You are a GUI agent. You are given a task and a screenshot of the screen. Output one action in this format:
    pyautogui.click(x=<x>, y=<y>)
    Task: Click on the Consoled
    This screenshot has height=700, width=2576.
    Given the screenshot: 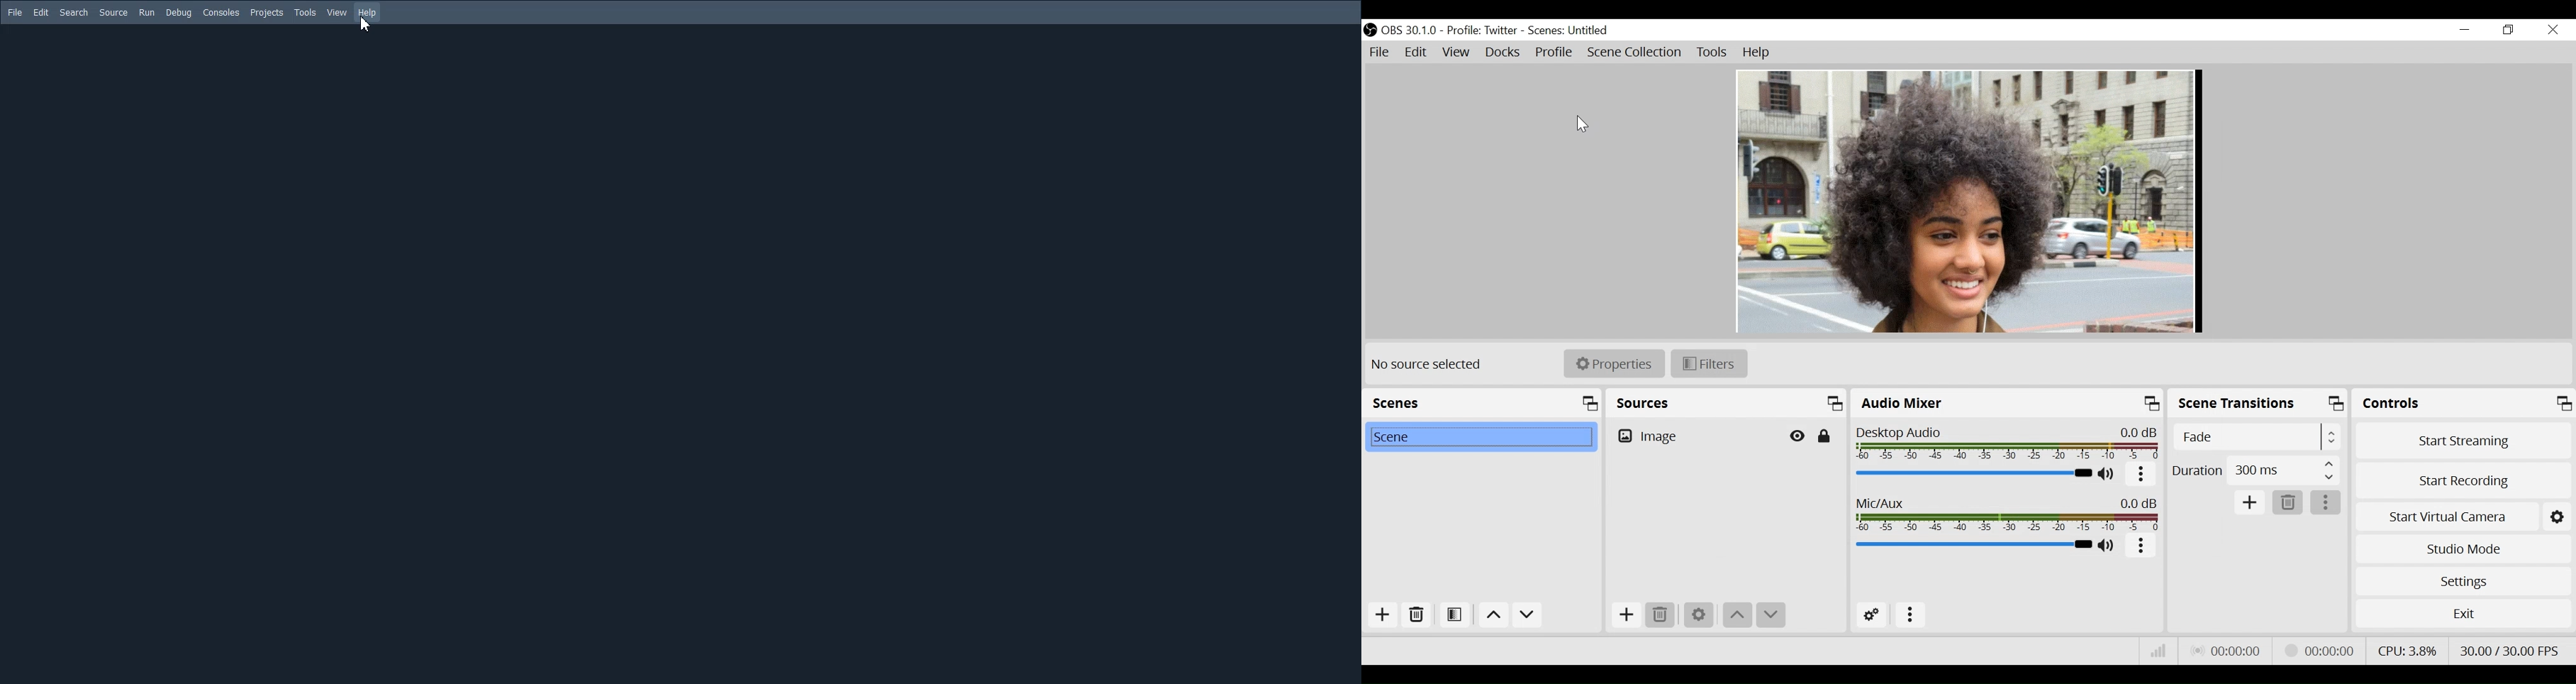 What is the action you would take?
    pyautogui.click(x=222, y=12)
    